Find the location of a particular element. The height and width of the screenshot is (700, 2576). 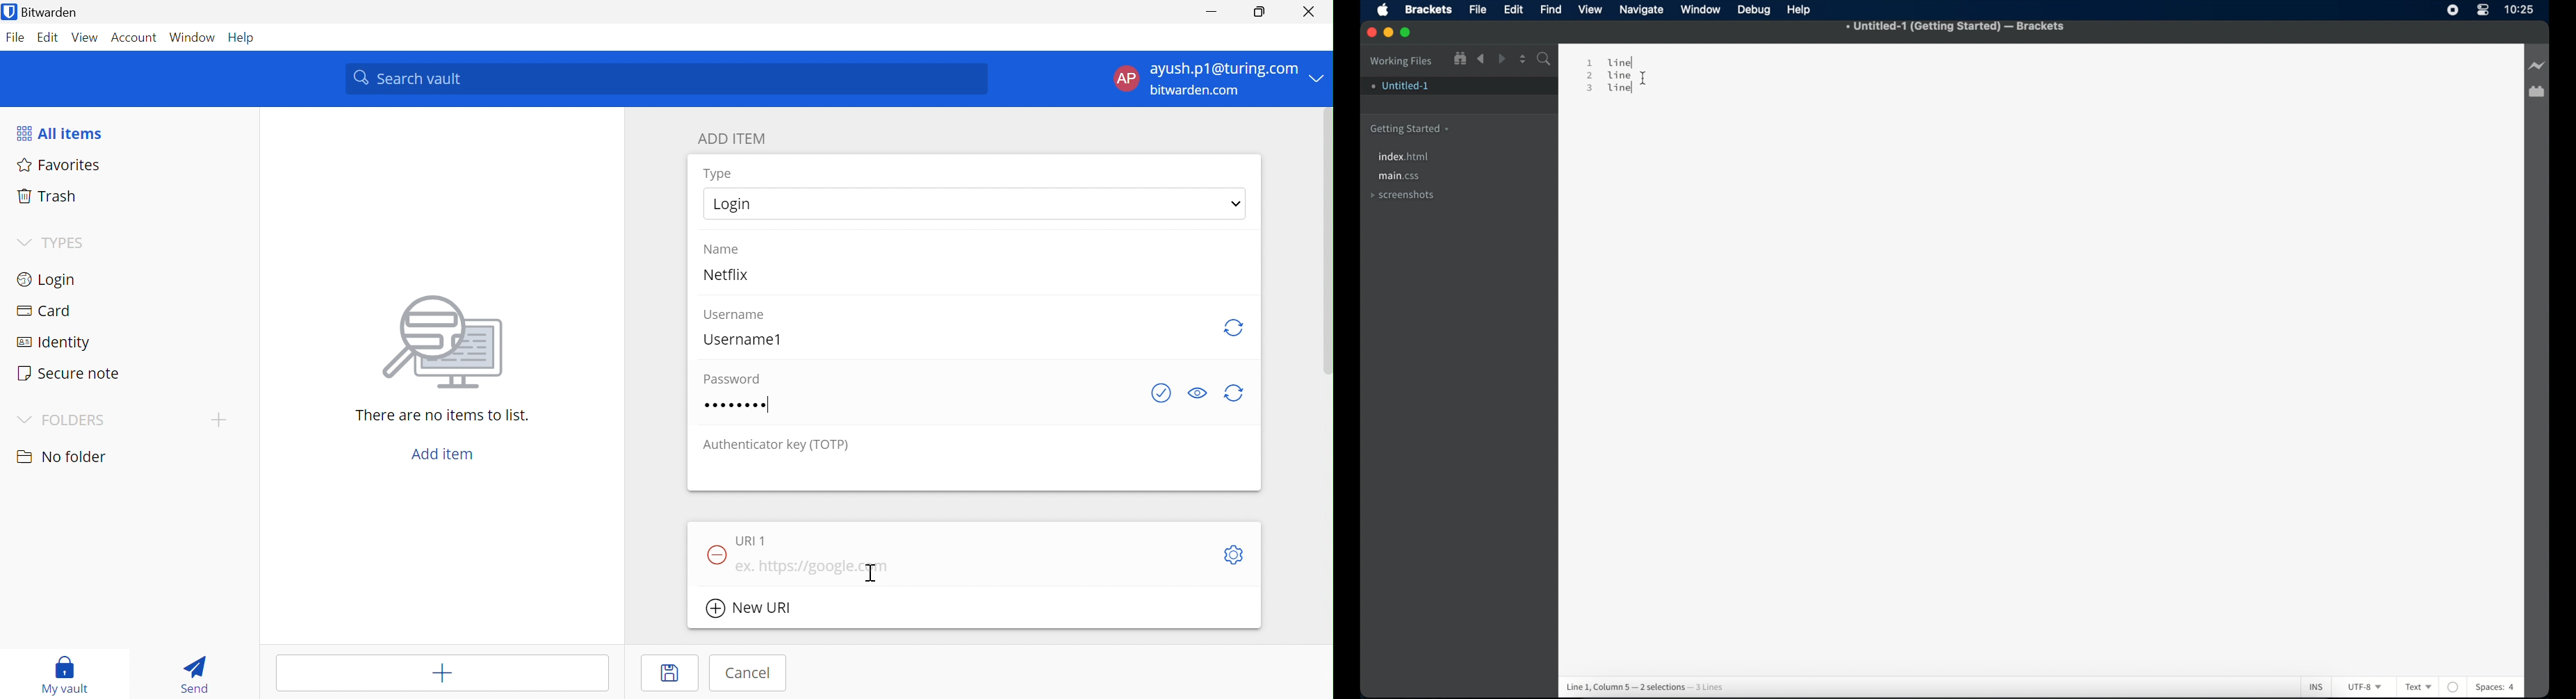

Authentication key (TOTP) is located at coordinates (776, 446).